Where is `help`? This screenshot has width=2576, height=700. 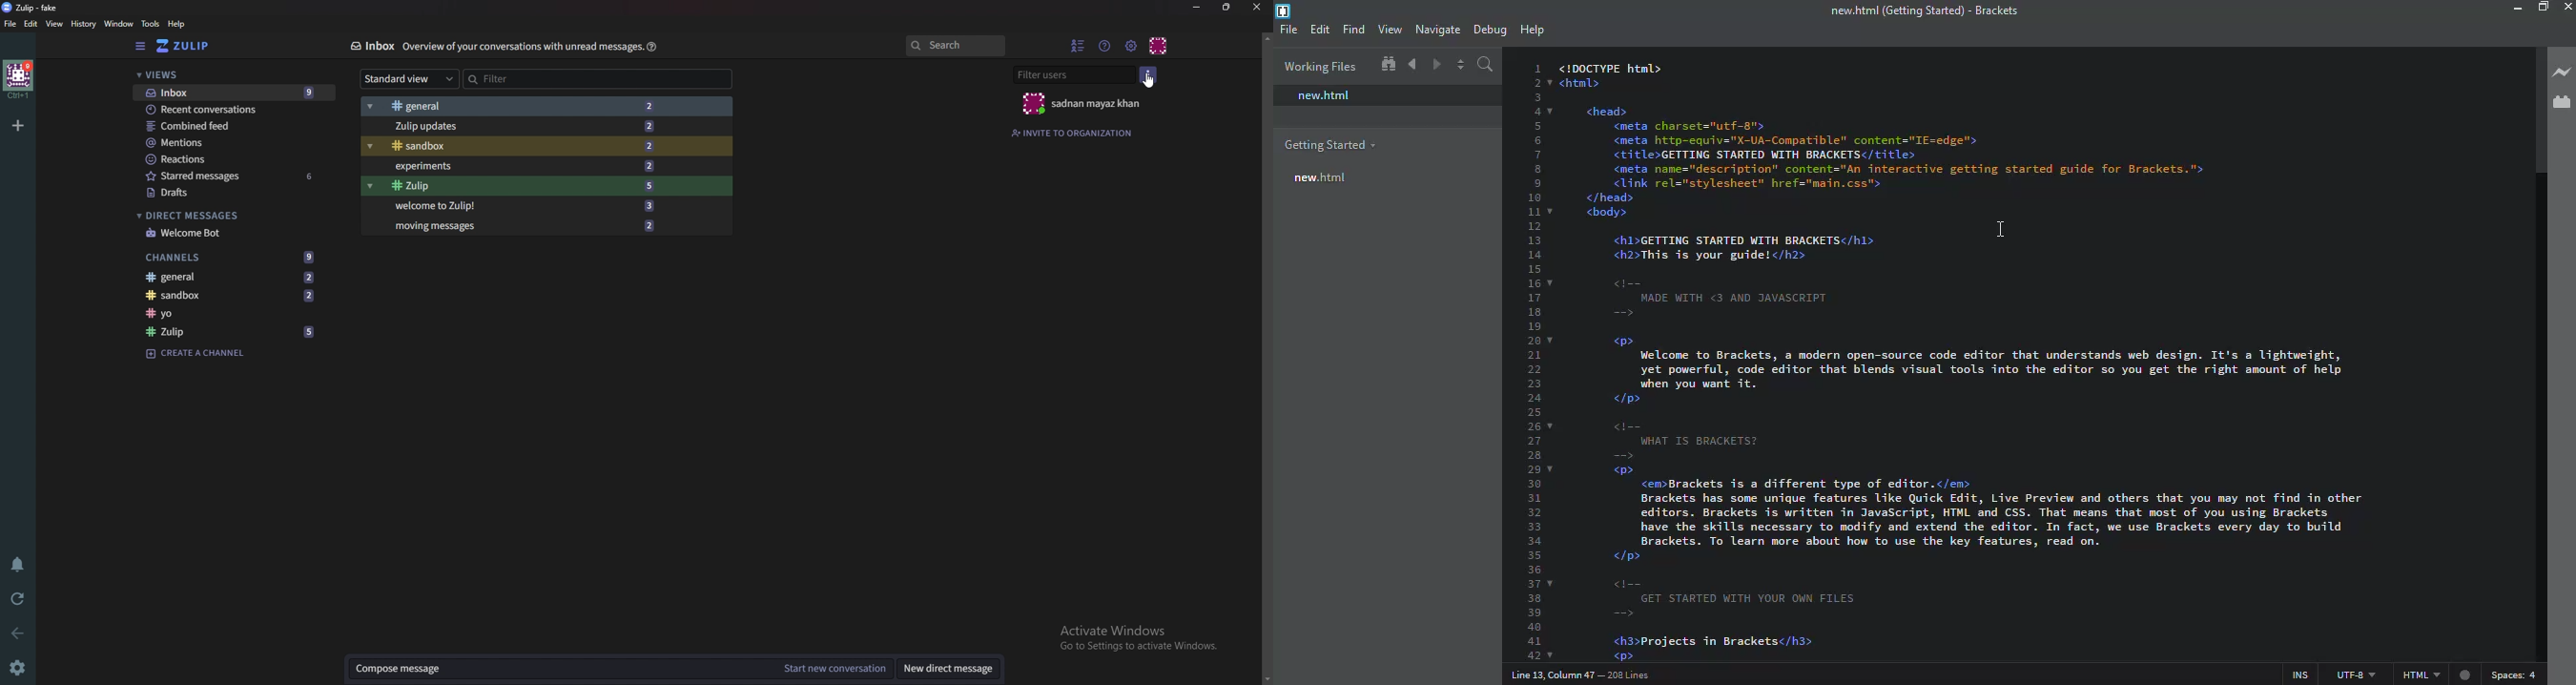
help is located at coordinates (1531, 27).